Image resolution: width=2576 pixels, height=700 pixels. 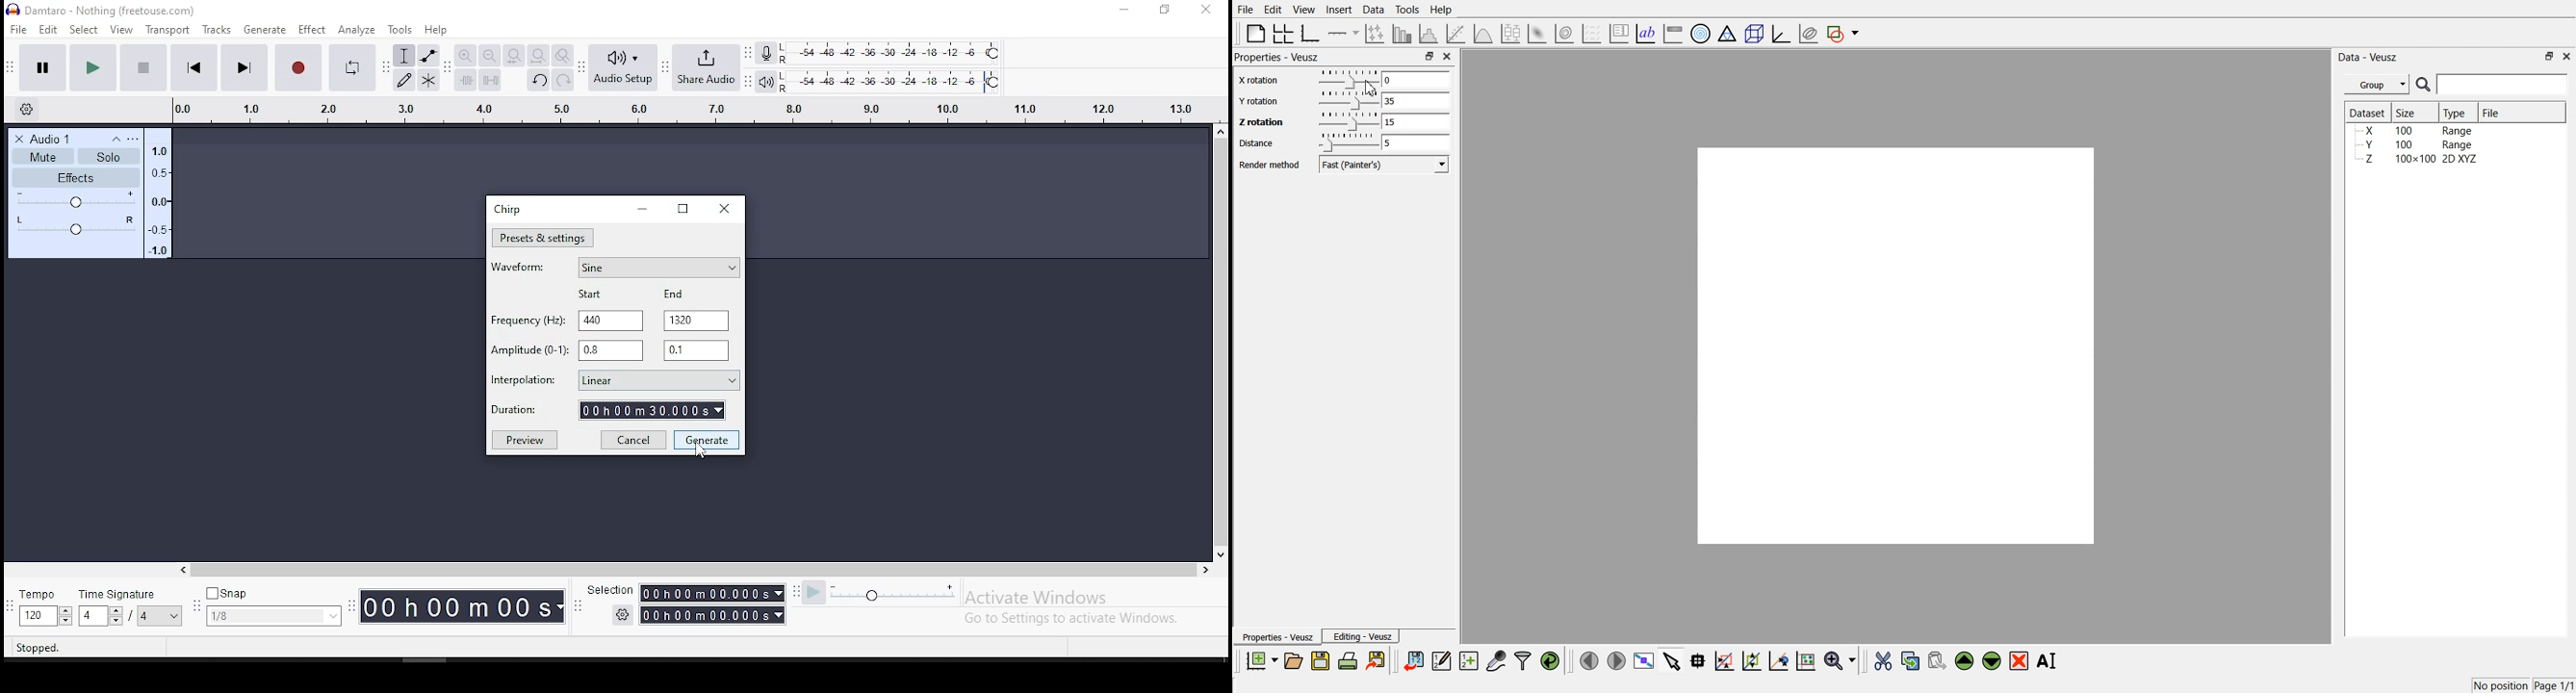 I want to click on stopped, so click(x=42, y=646).